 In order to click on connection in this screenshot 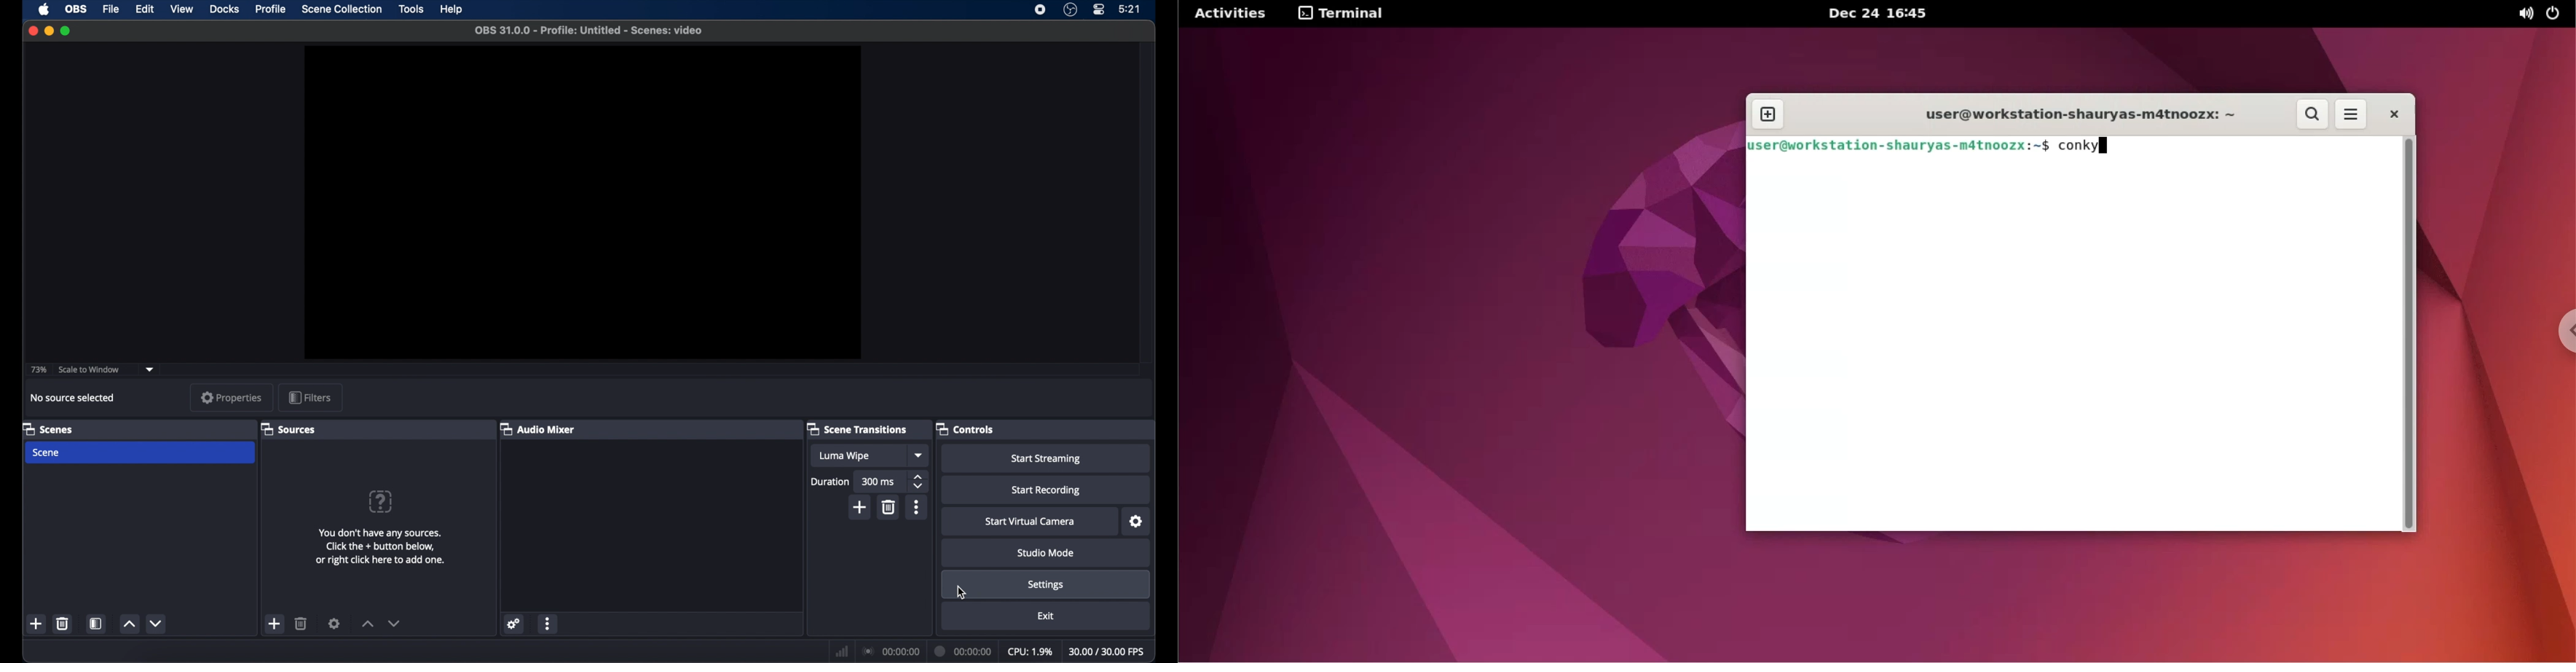, I will do `click(891, 651)`.